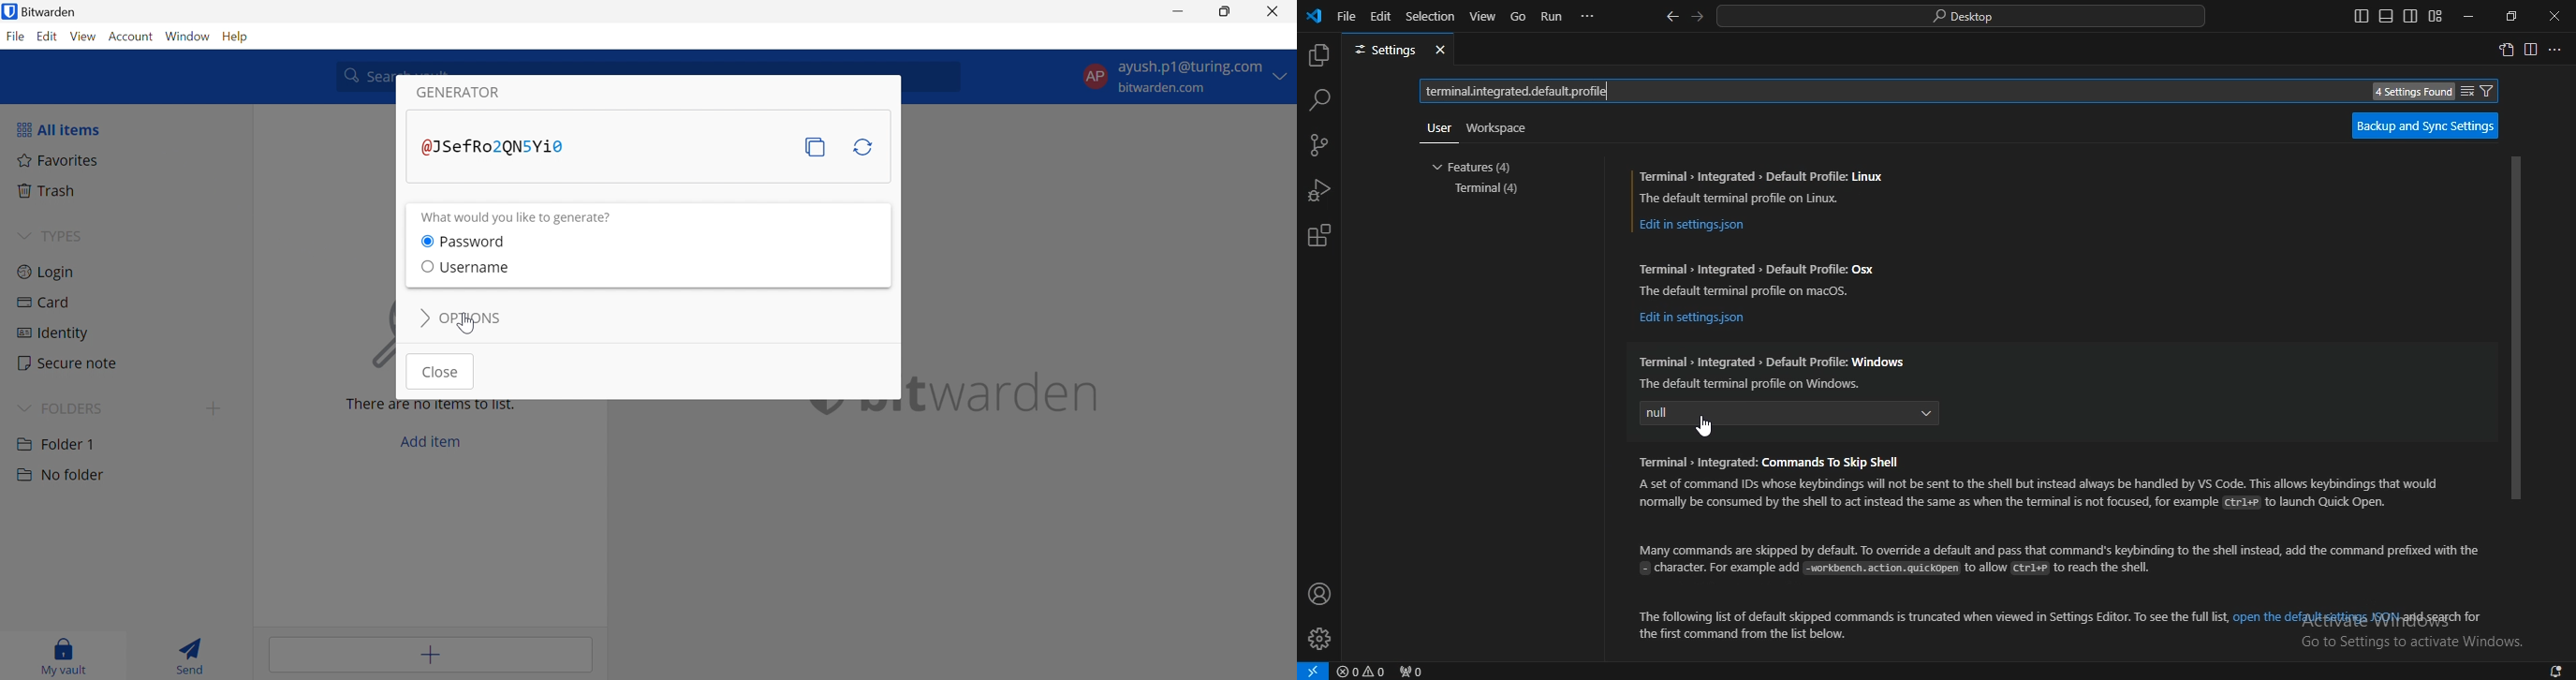  I want to click on profile, so click(1319, 640).